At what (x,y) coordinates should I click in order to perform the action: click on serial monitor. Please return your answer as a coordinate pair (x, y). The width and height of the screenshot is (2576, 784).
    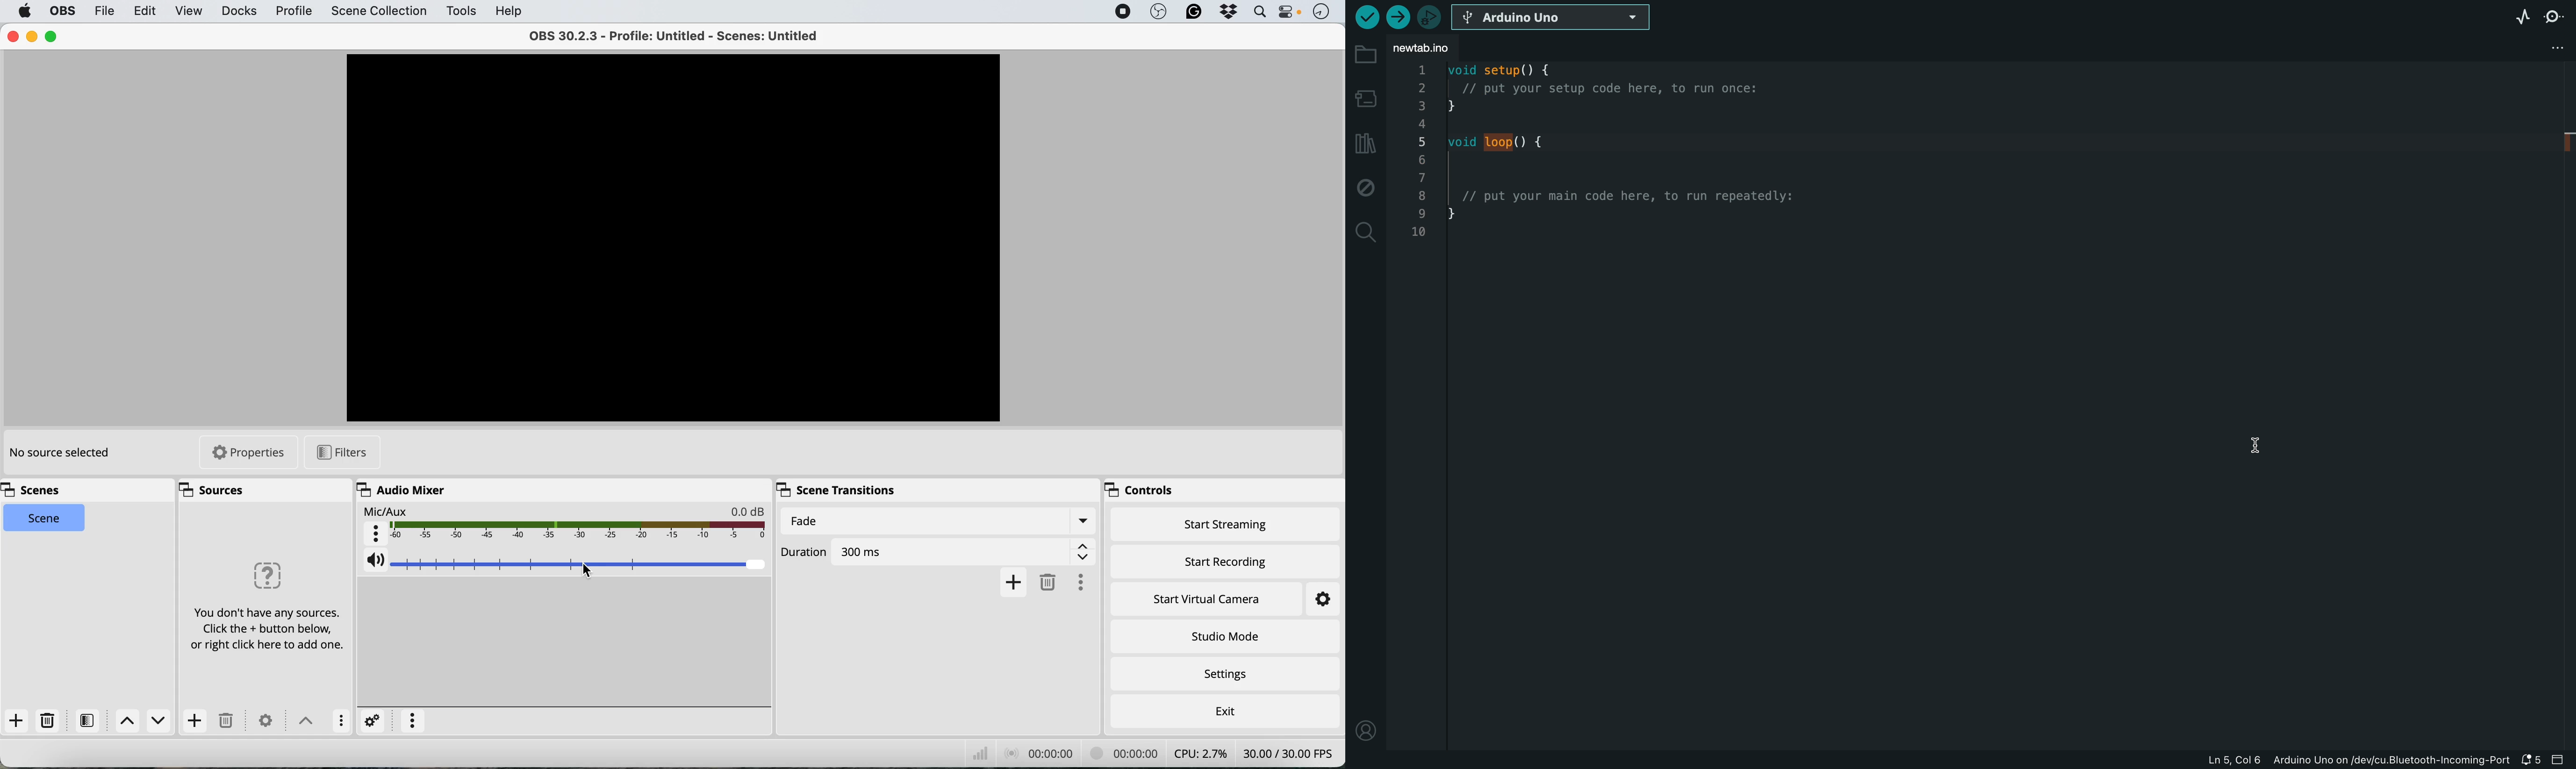
    Looking at the image, I should click on (2554, 21).